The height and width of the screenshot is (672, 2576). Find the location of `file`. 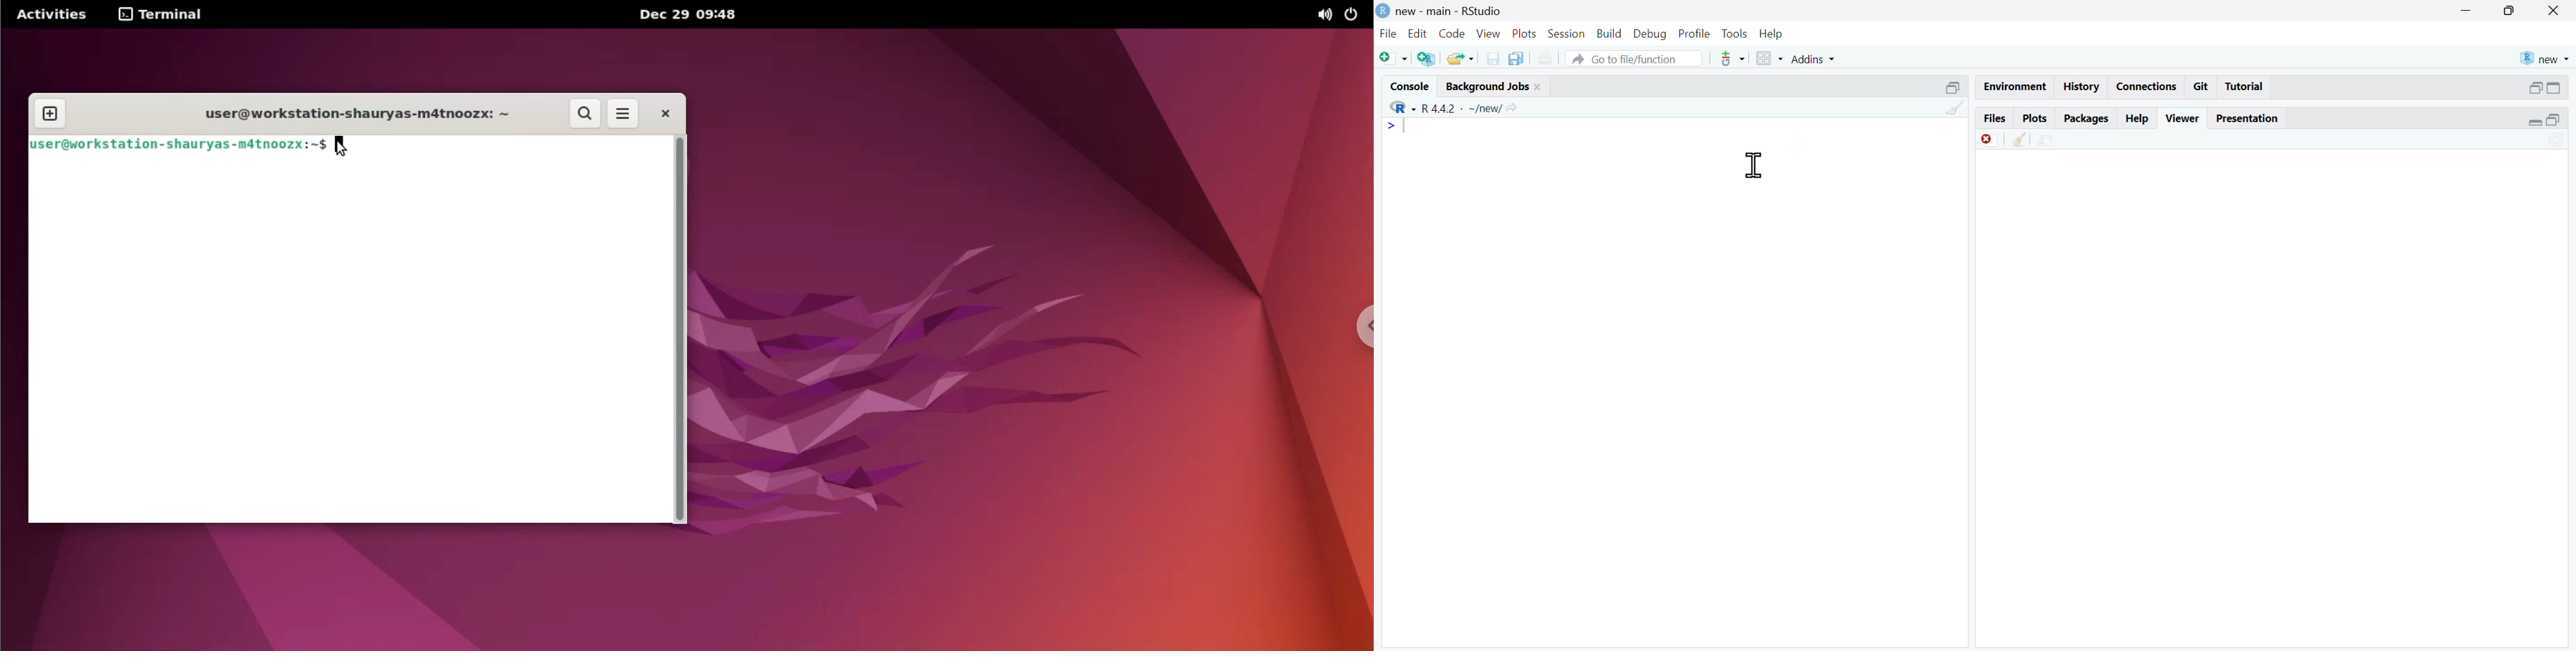

file is located at coordinates (1388, 33).